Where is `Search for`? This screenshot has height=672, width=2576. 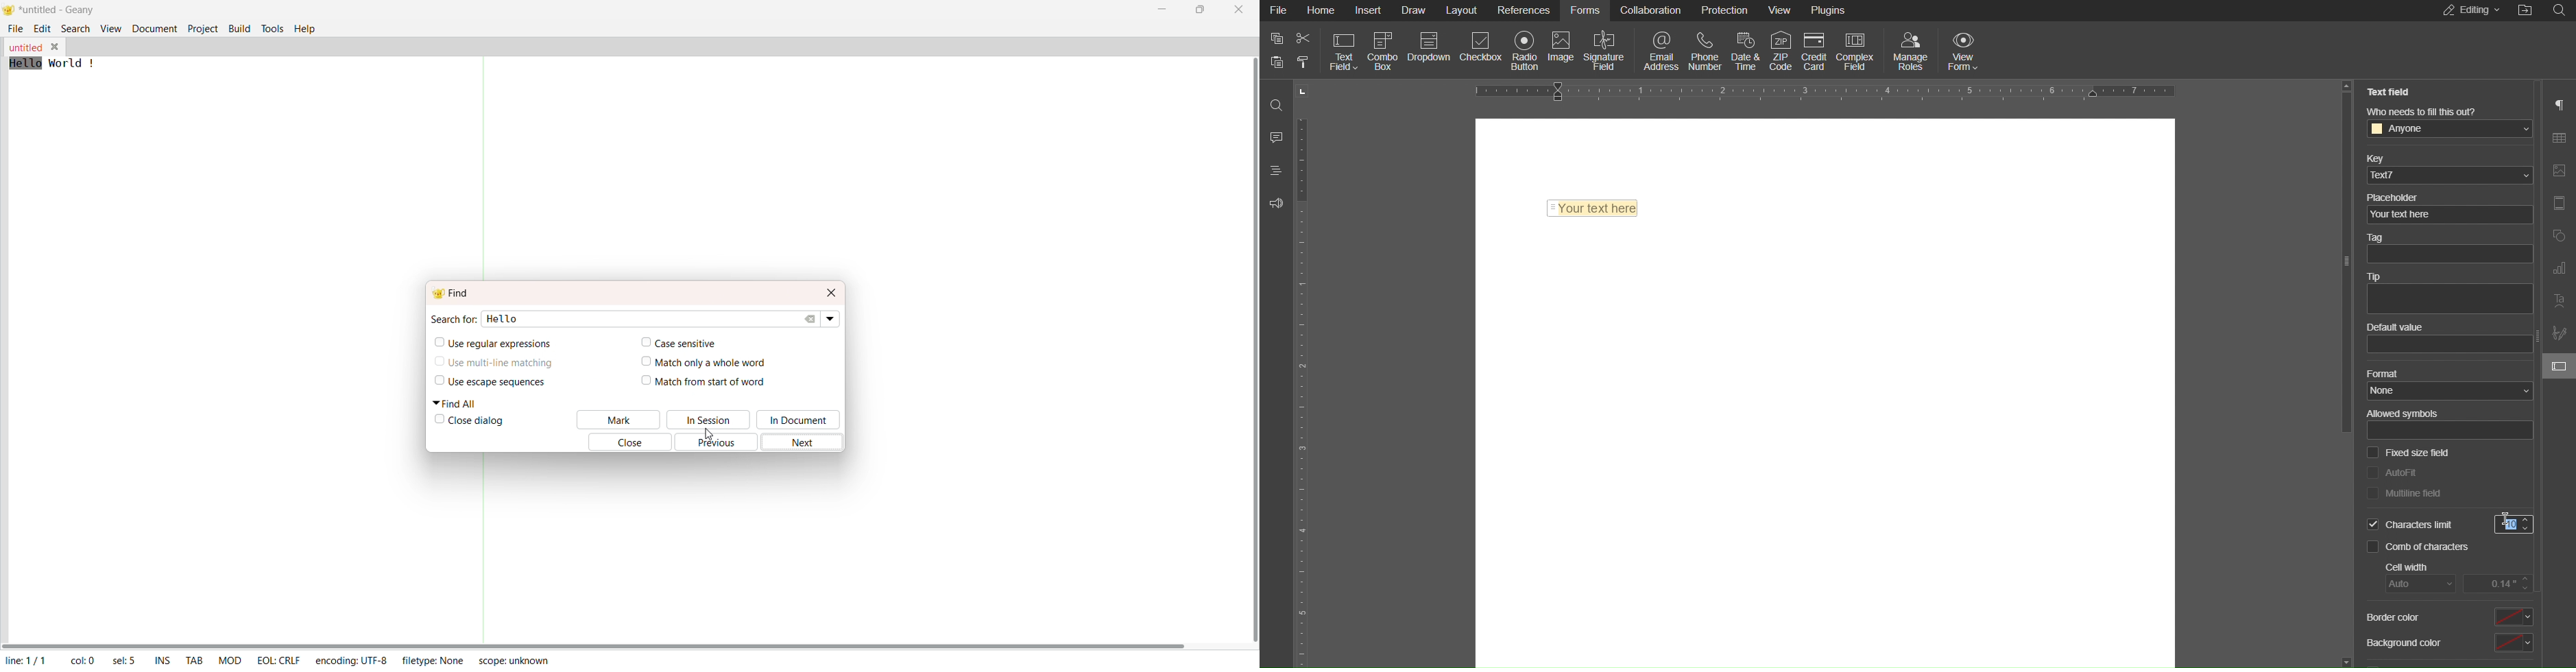
Search for is located at coordinates (453, 318).